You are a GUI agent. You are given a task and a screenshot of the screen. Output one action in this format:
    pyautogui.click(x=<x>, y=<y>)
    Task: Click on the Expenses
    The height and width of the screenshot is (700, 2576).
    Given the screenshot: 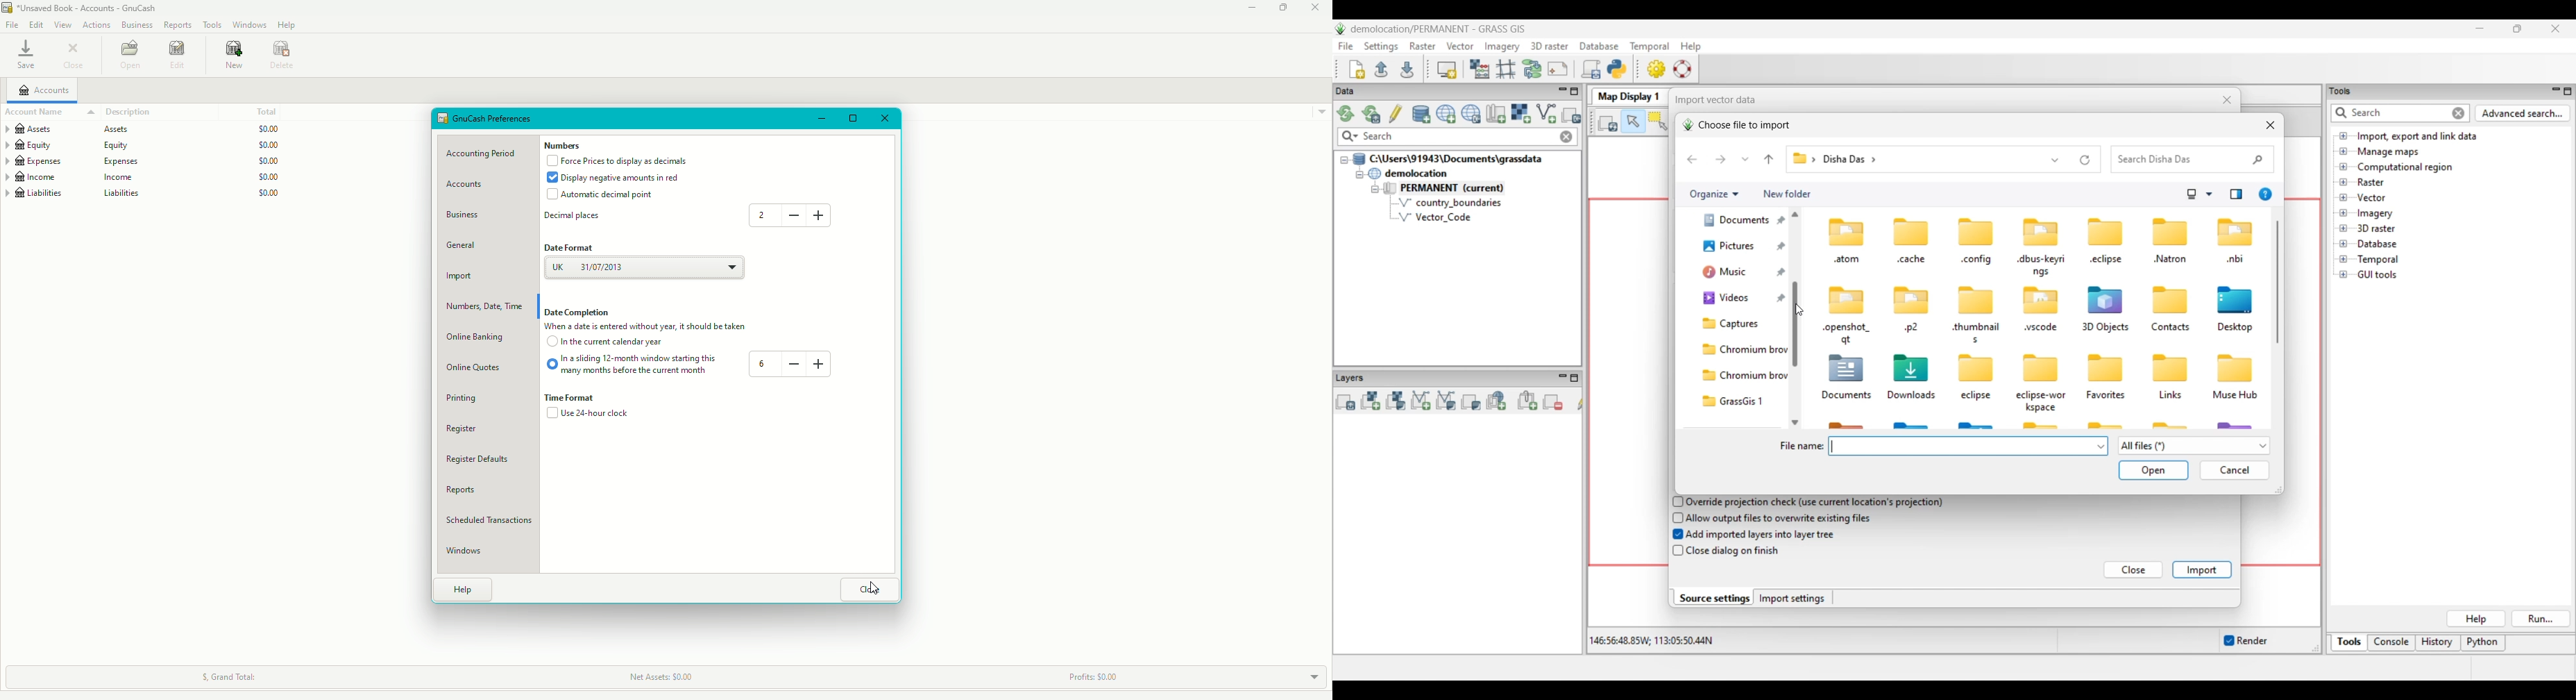 What is the action you would take?
    pyautogui.click(x=144, y=161)
    